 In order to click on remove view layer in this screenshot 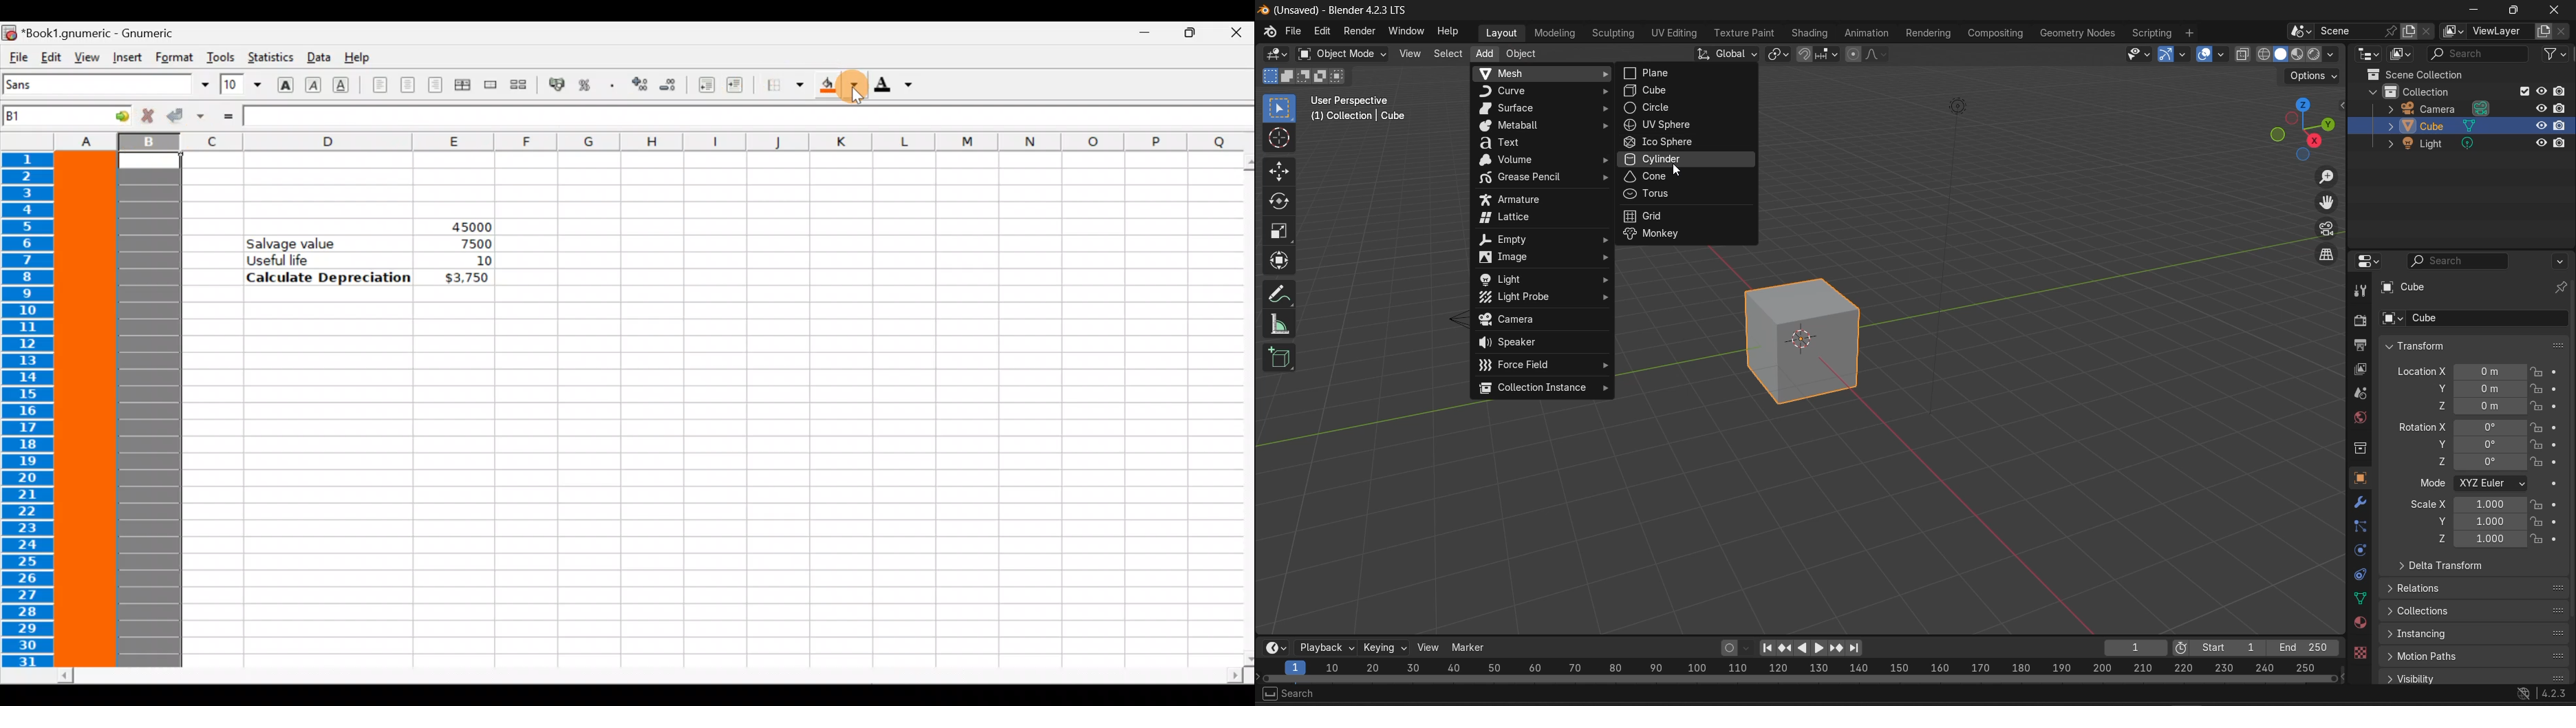, I will do `click(2562, 32)`.